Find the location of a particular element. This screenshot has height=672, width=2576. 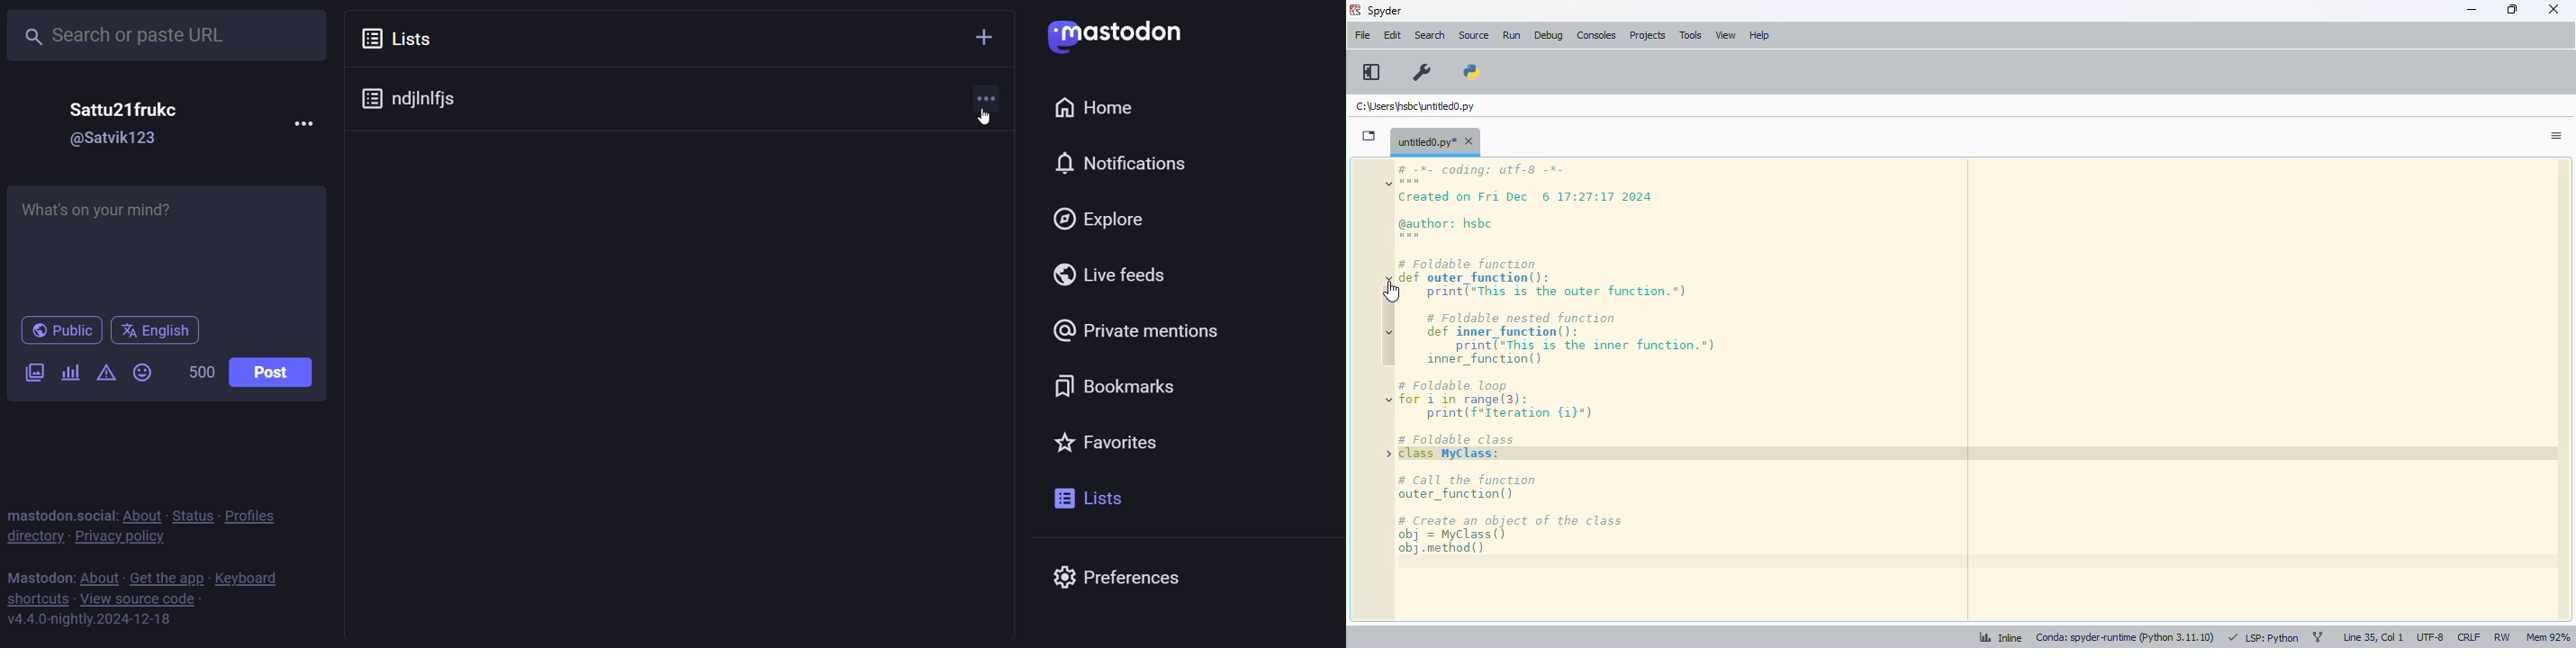

explore is located at coordinates (1098, 218).